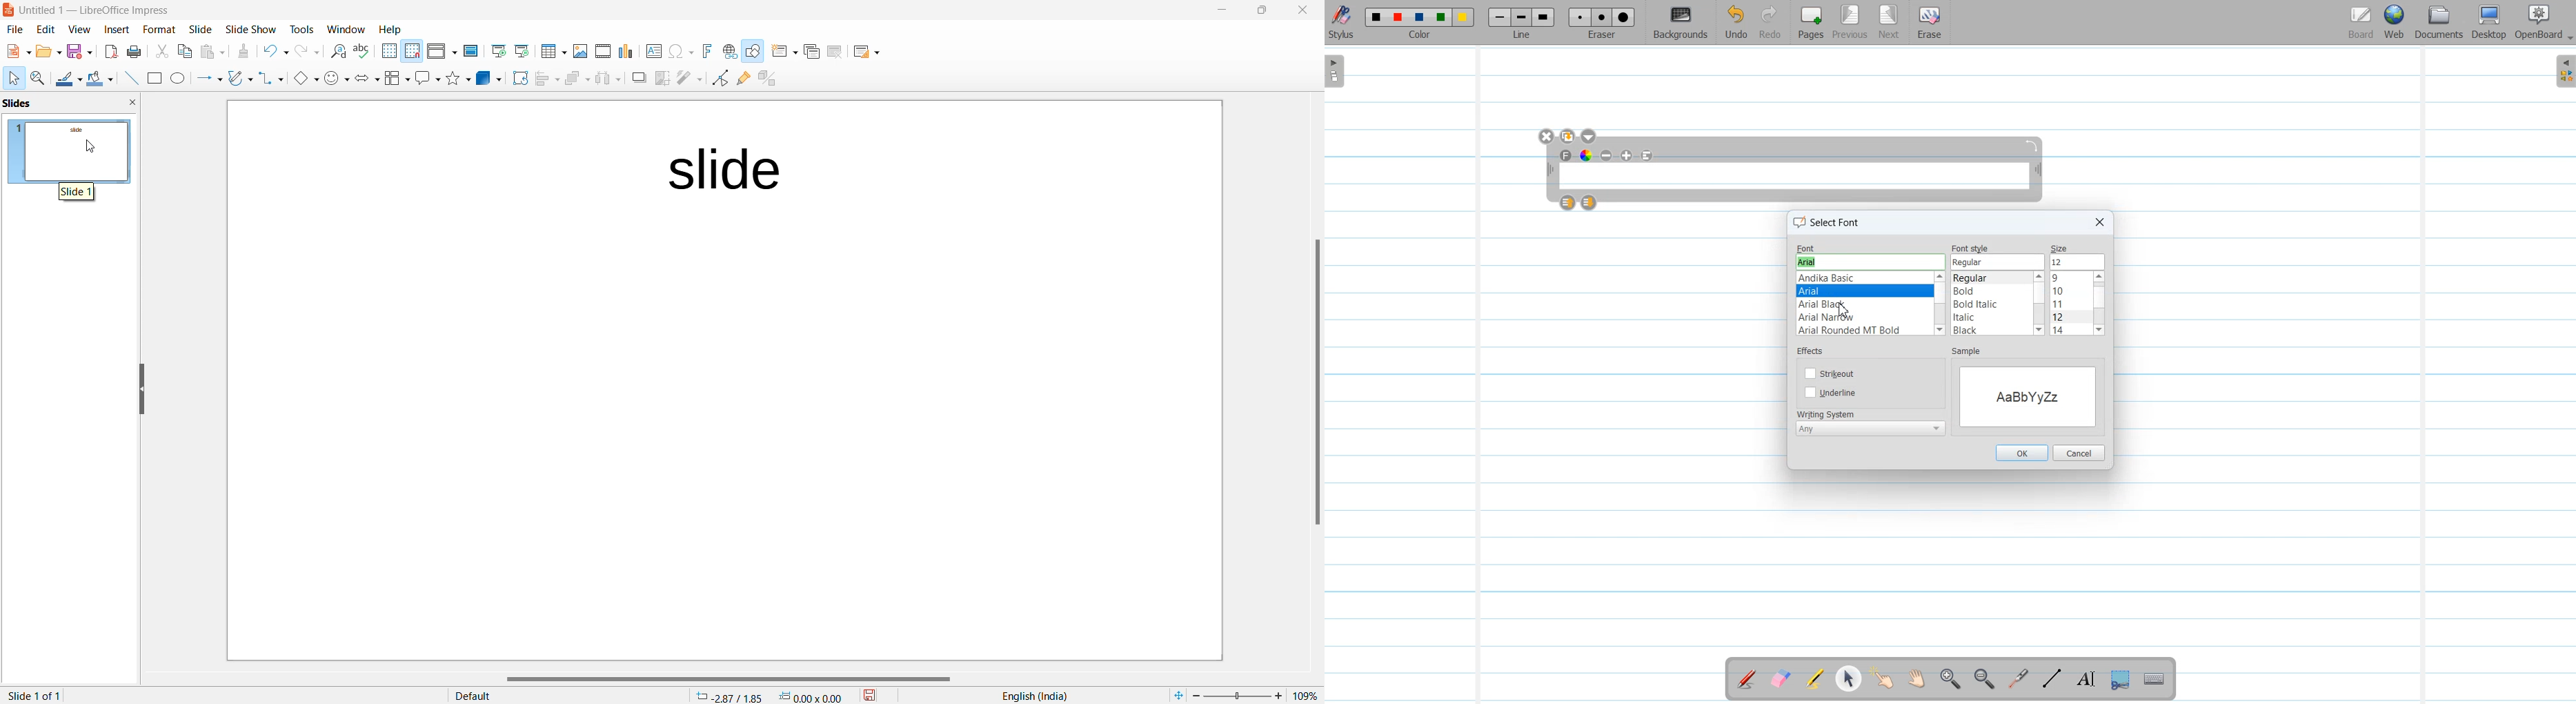 The height and width of the screenshot is (728, 2576). I want to click on Insert audio and video, so click(601, 50).